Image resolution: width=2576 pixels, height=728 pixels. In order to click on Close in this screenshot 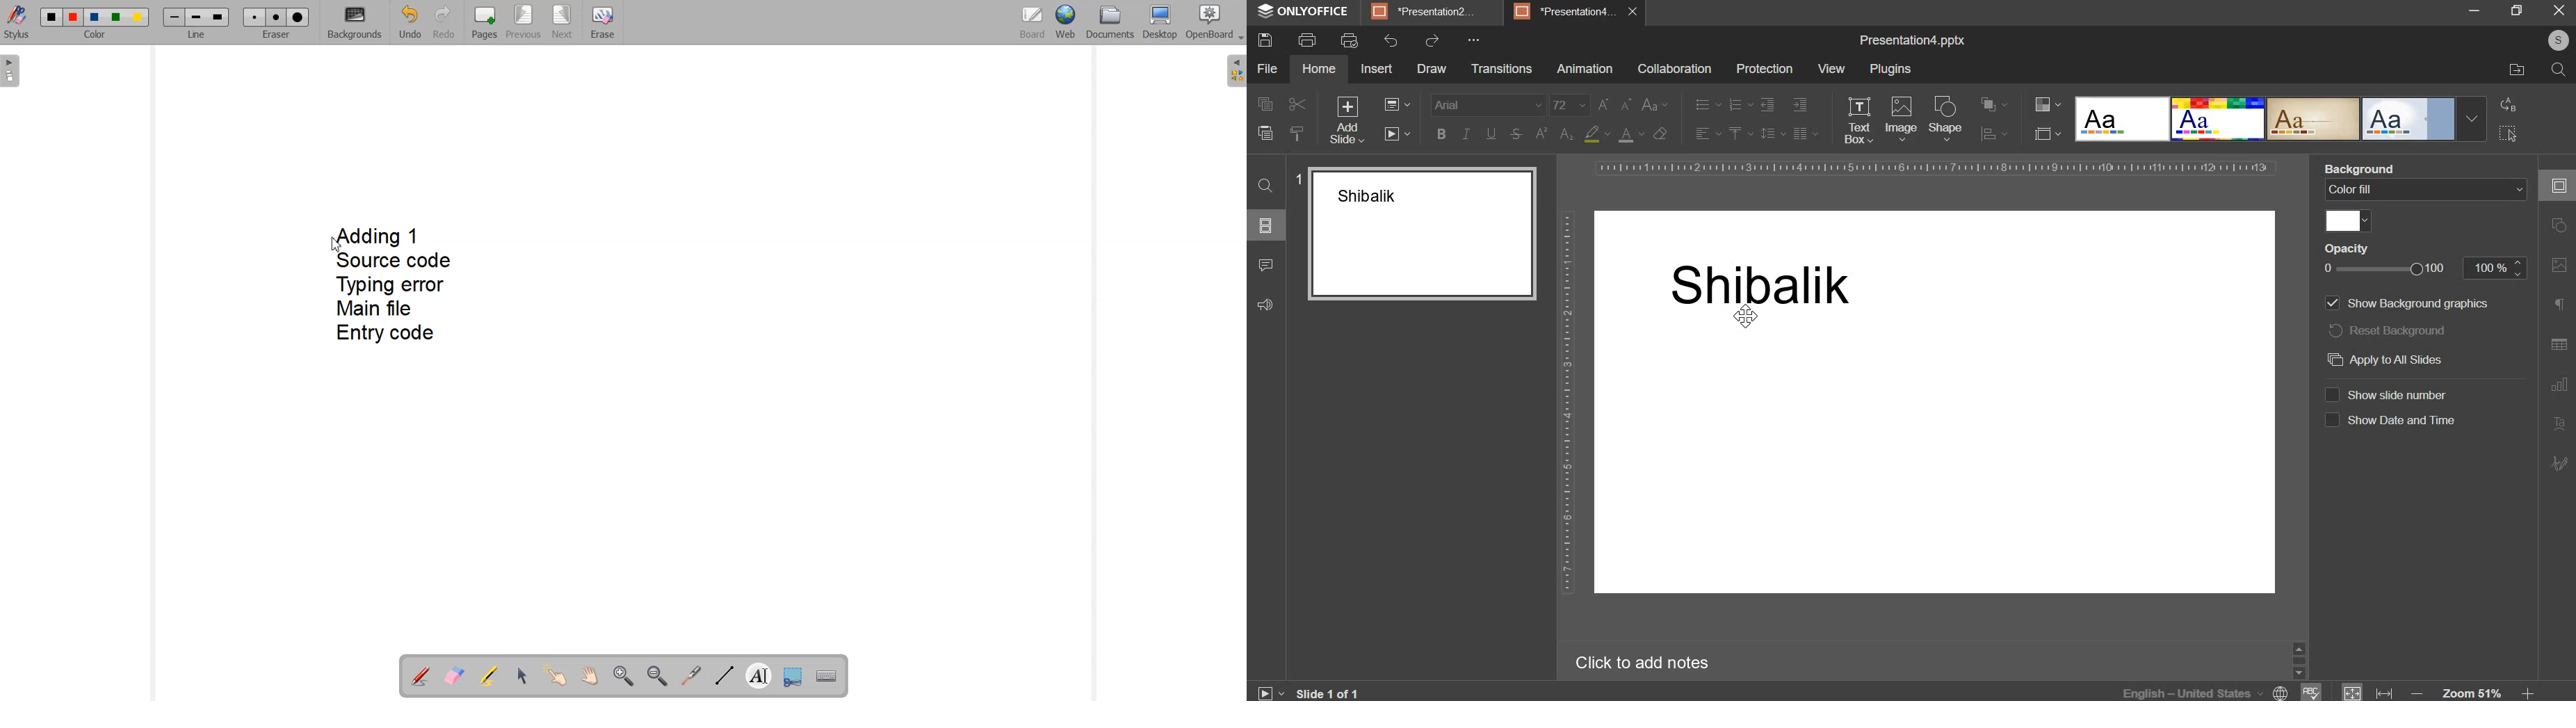, I will do `click(2560, 11)`.